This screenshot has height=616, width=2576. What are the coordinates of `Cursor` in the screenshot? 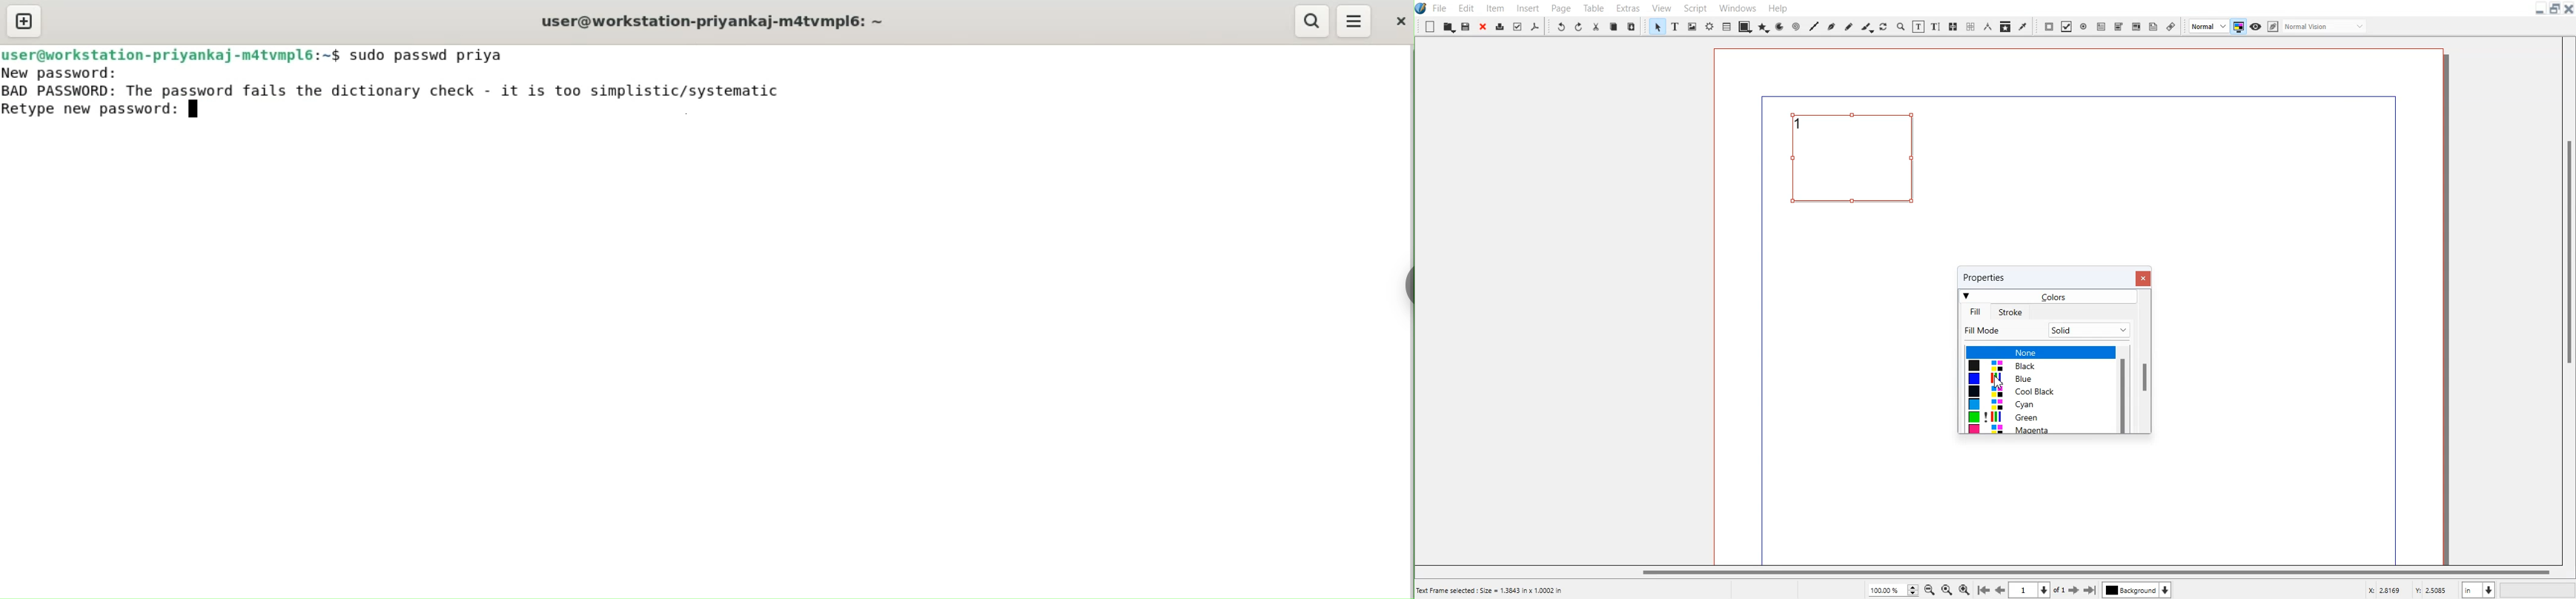 It's located at (1999, 381).